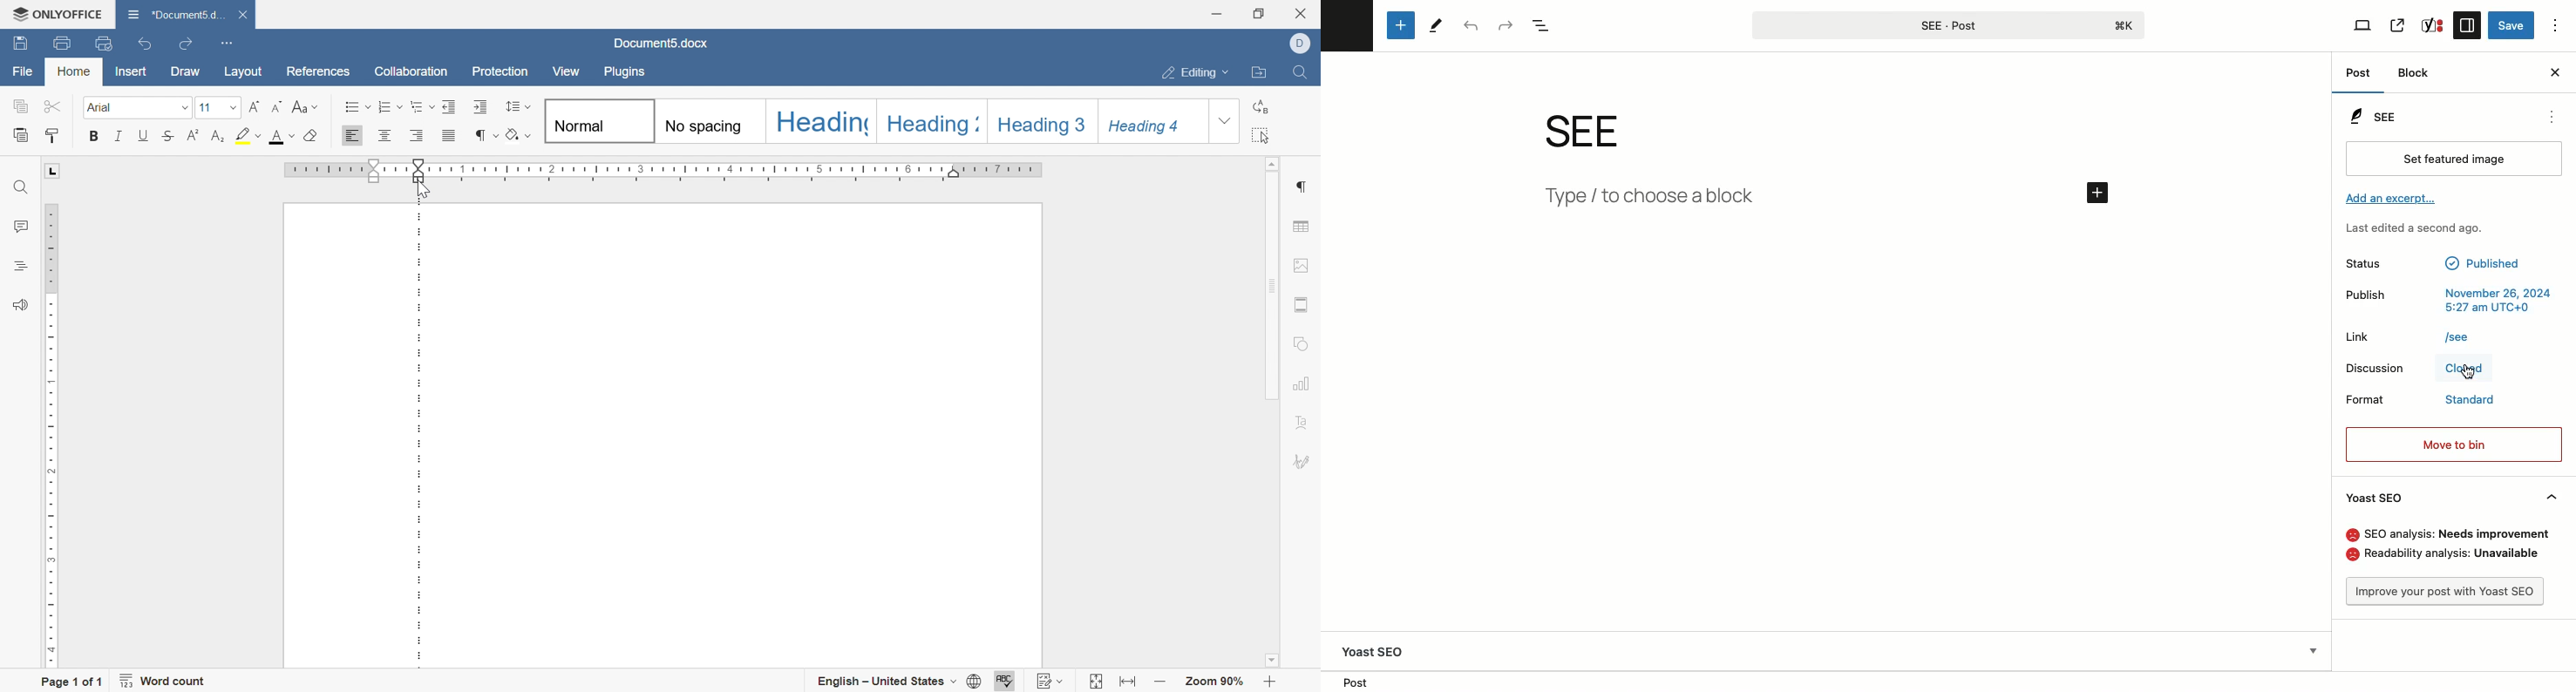  What do you see at coordinates (2363, 26) in the screenshot?
I see `View` at bounding box center [2363, 26].